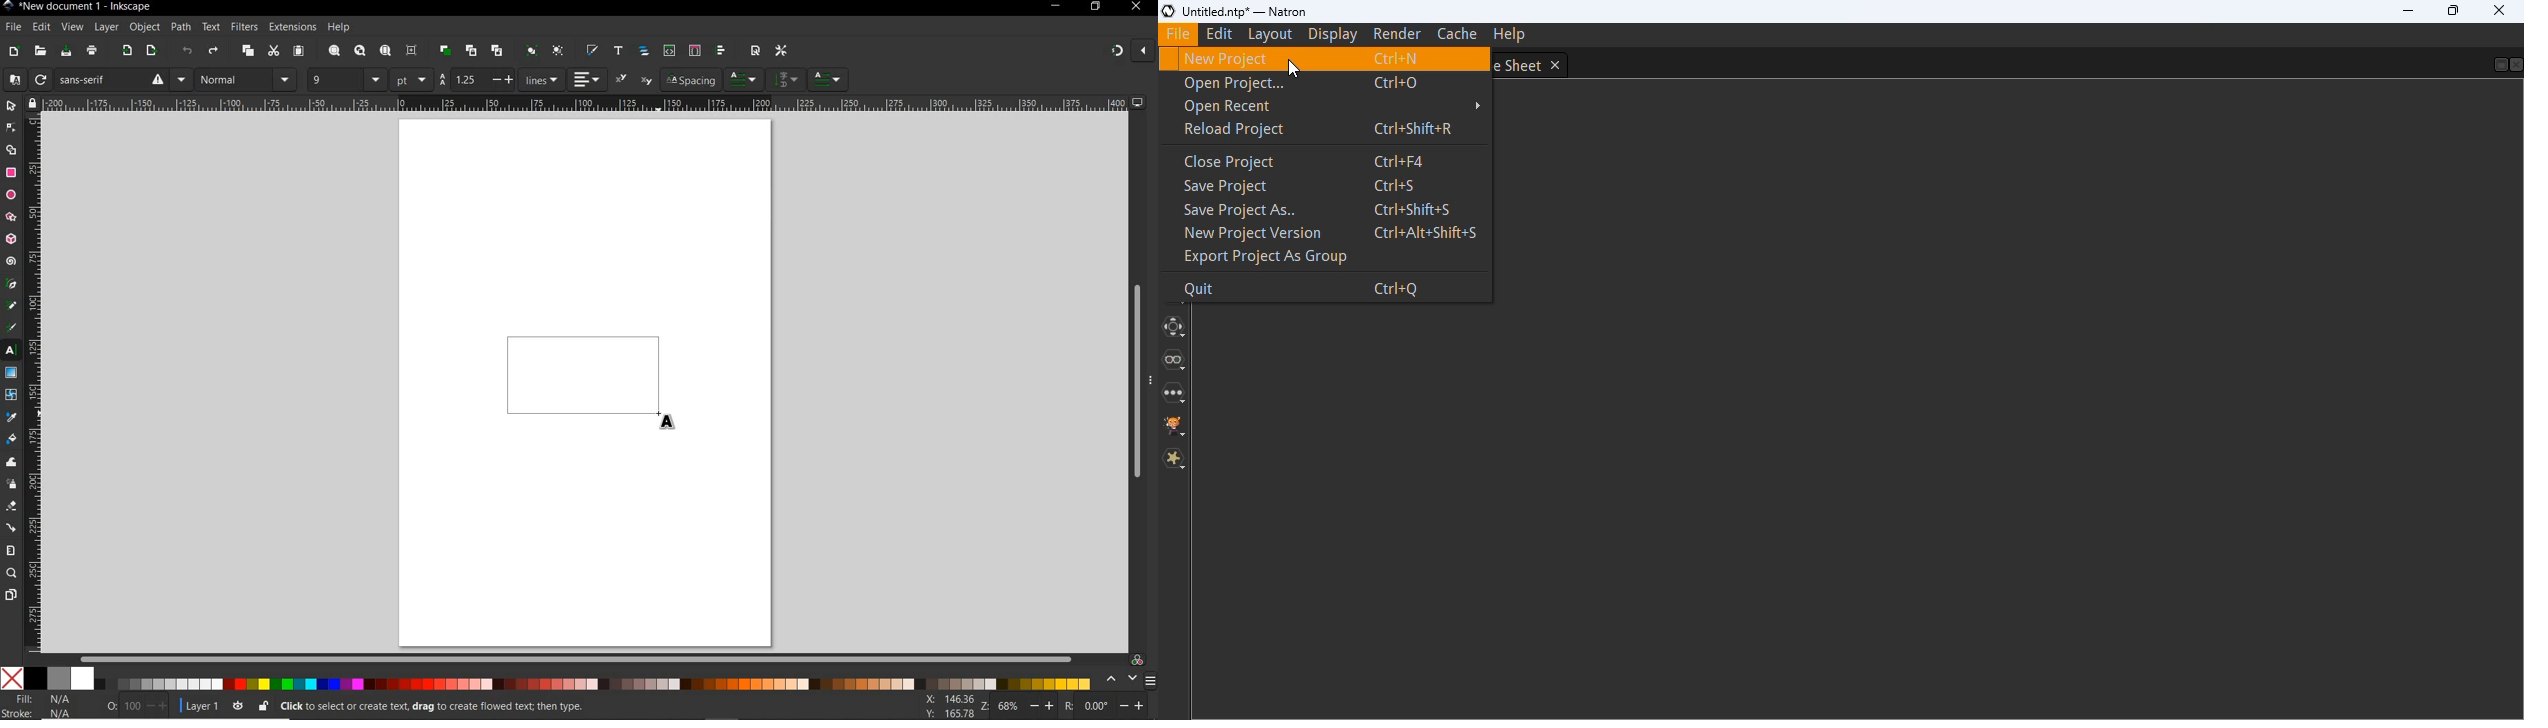  Describe the element at coordinates (92, 51) in the screenshot. I see `print` at that location.